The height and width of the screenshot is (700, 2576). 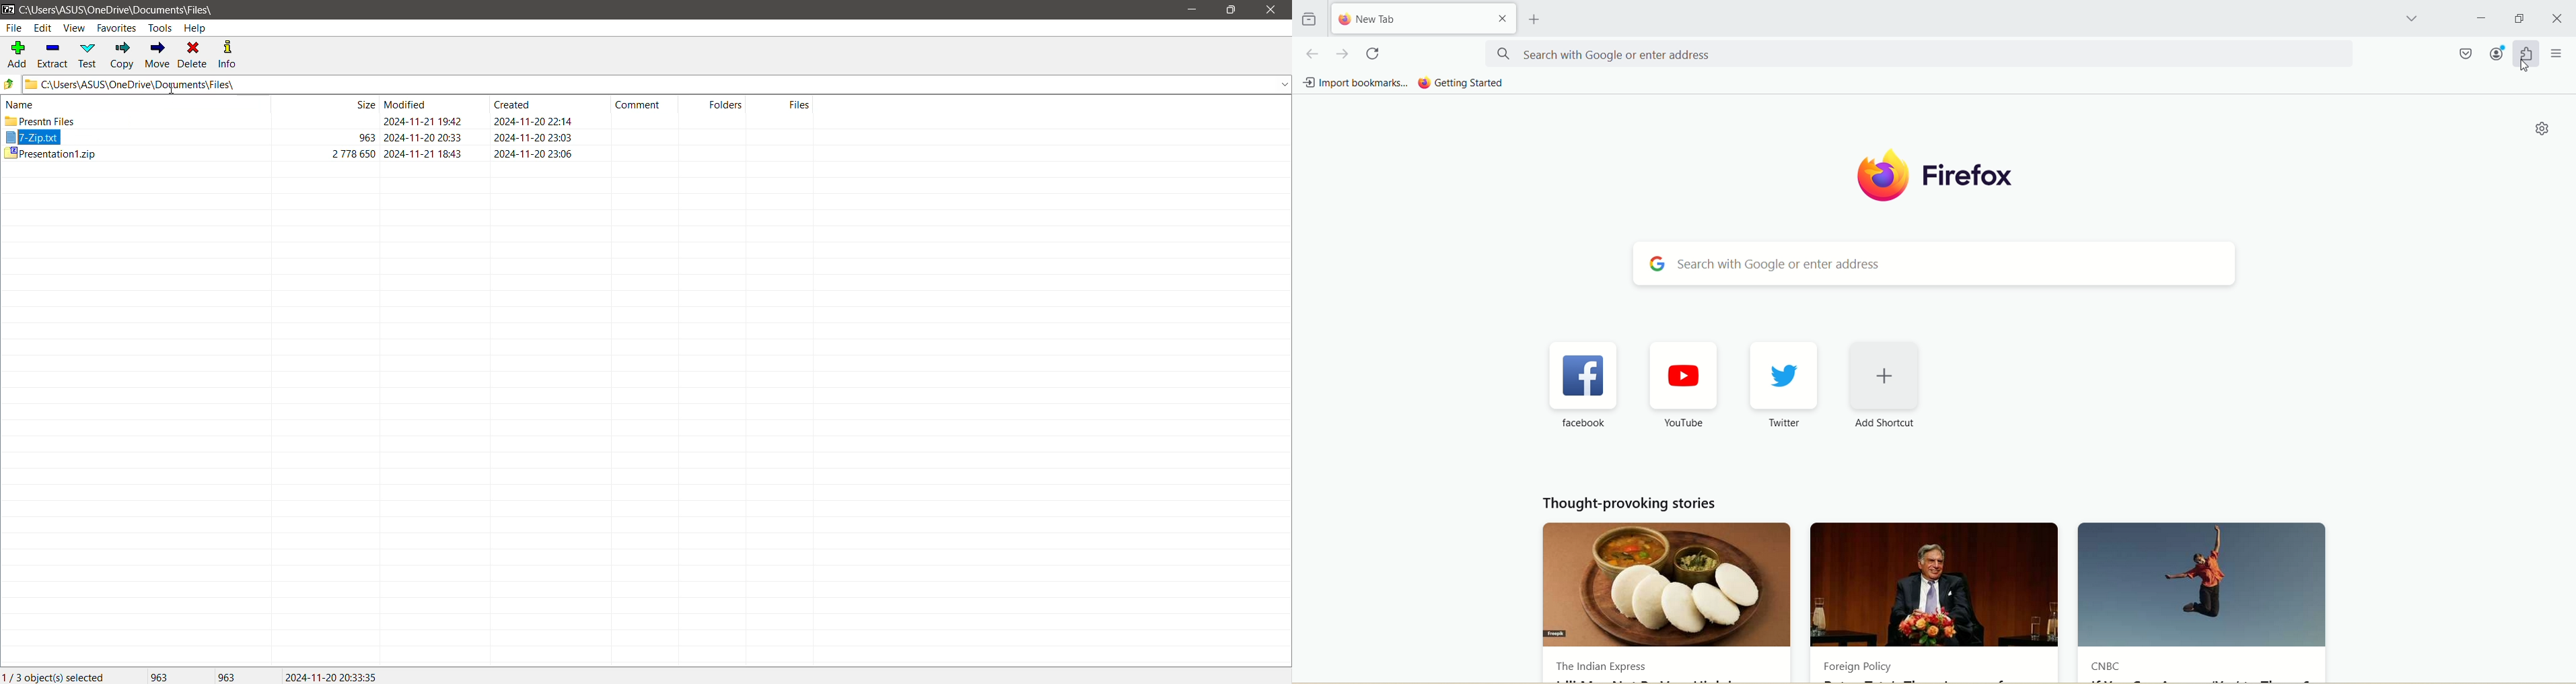 What do you see at coordinates (1785, 387) in the screenshot?
I see `Twitter` at bounding box center [1785, 387].